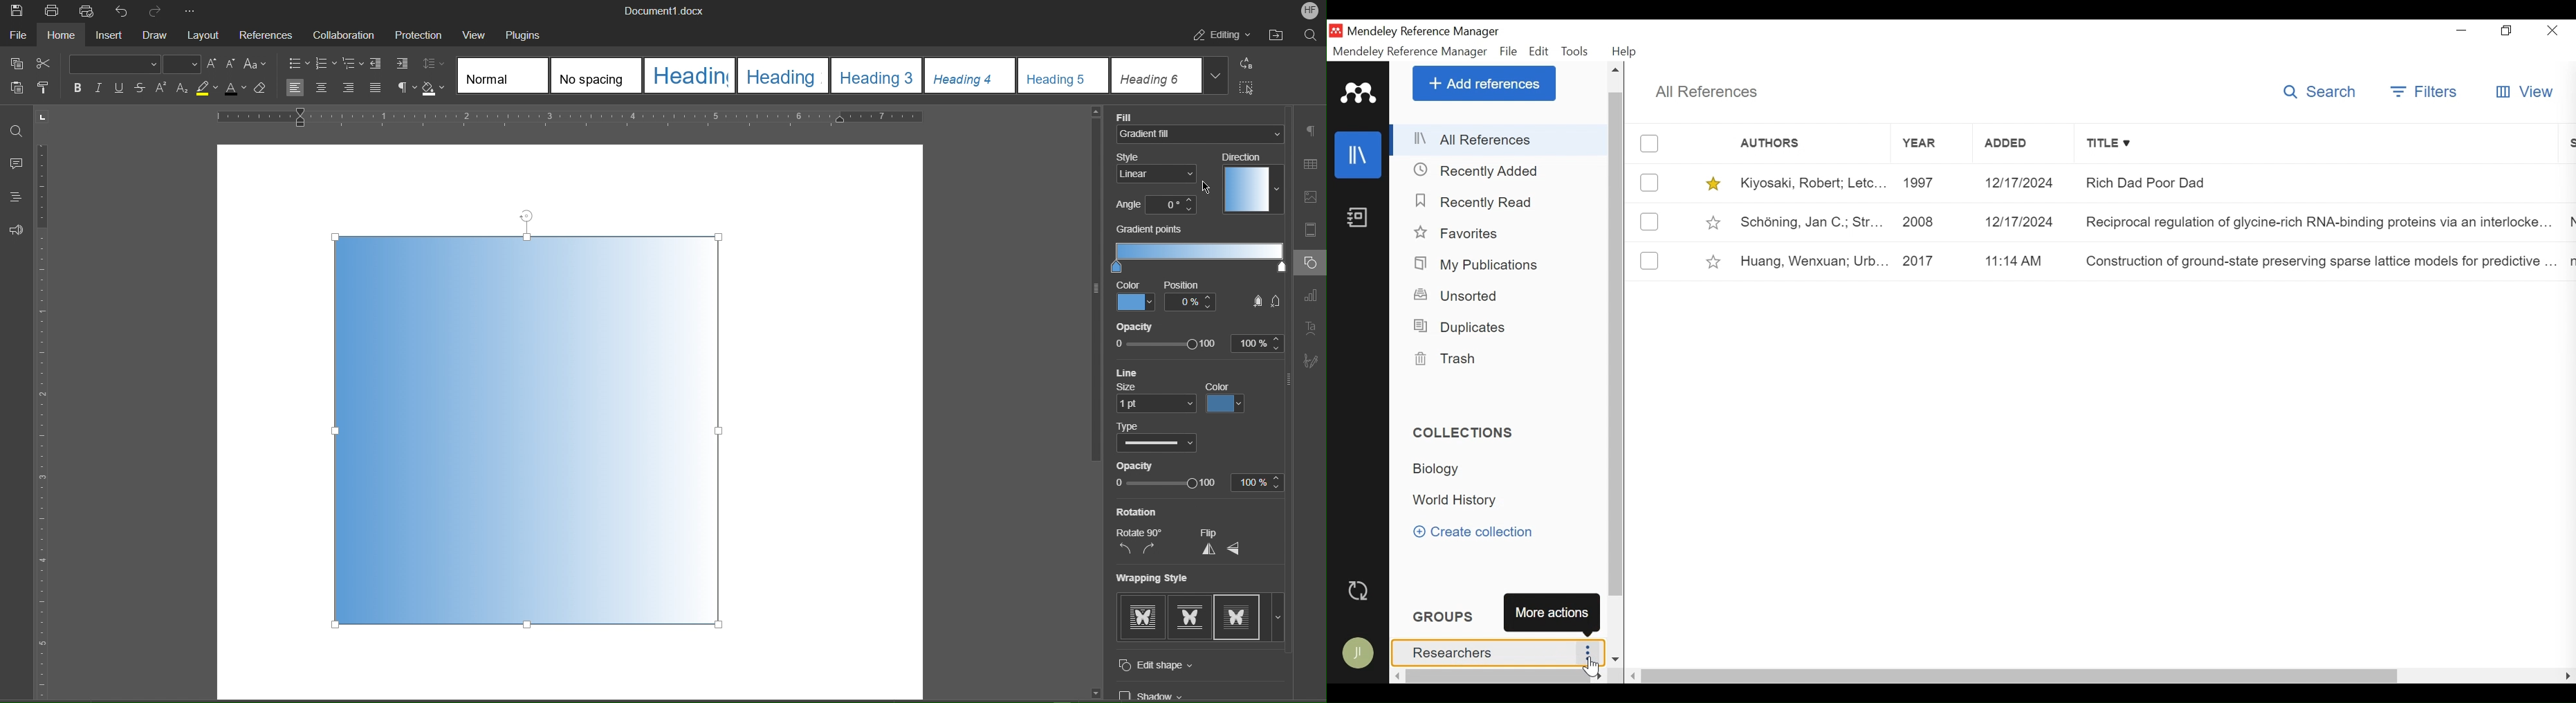  Describe the element at coordinates (1458, 501) in the screenshot. I see `World History` at that location.